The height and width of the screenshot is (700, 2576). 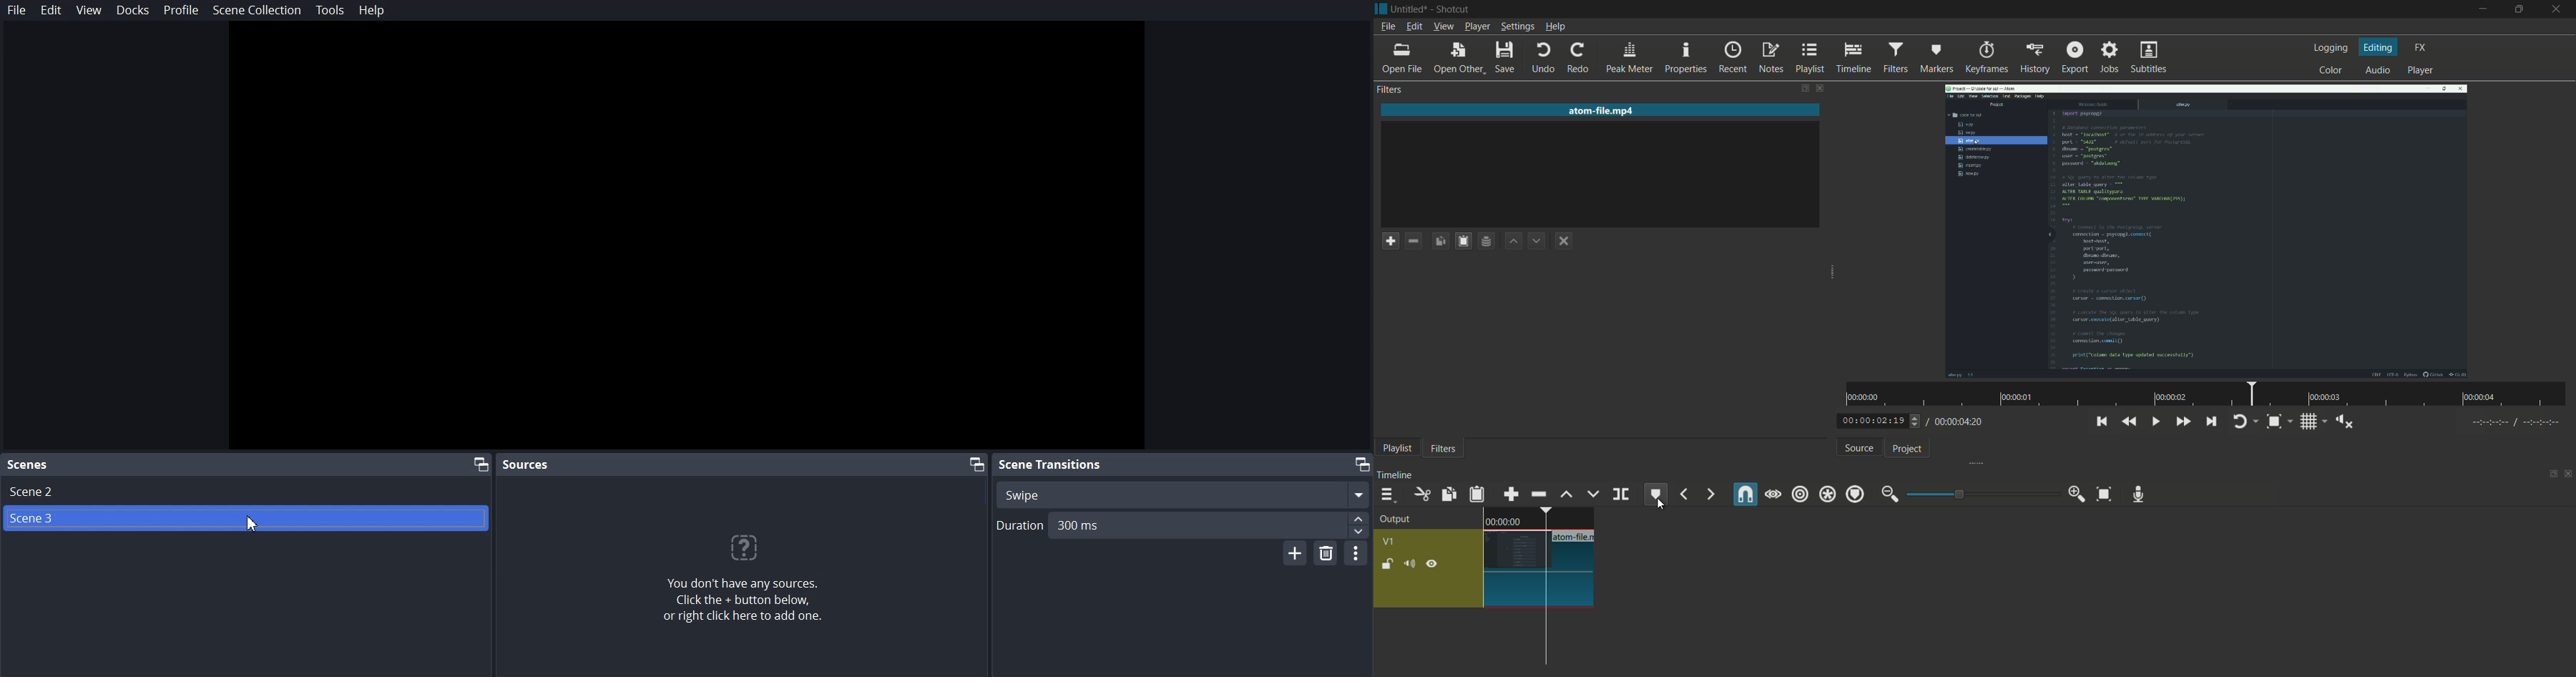 I want to click on quickly play backward, so click(x=2130, y=422).